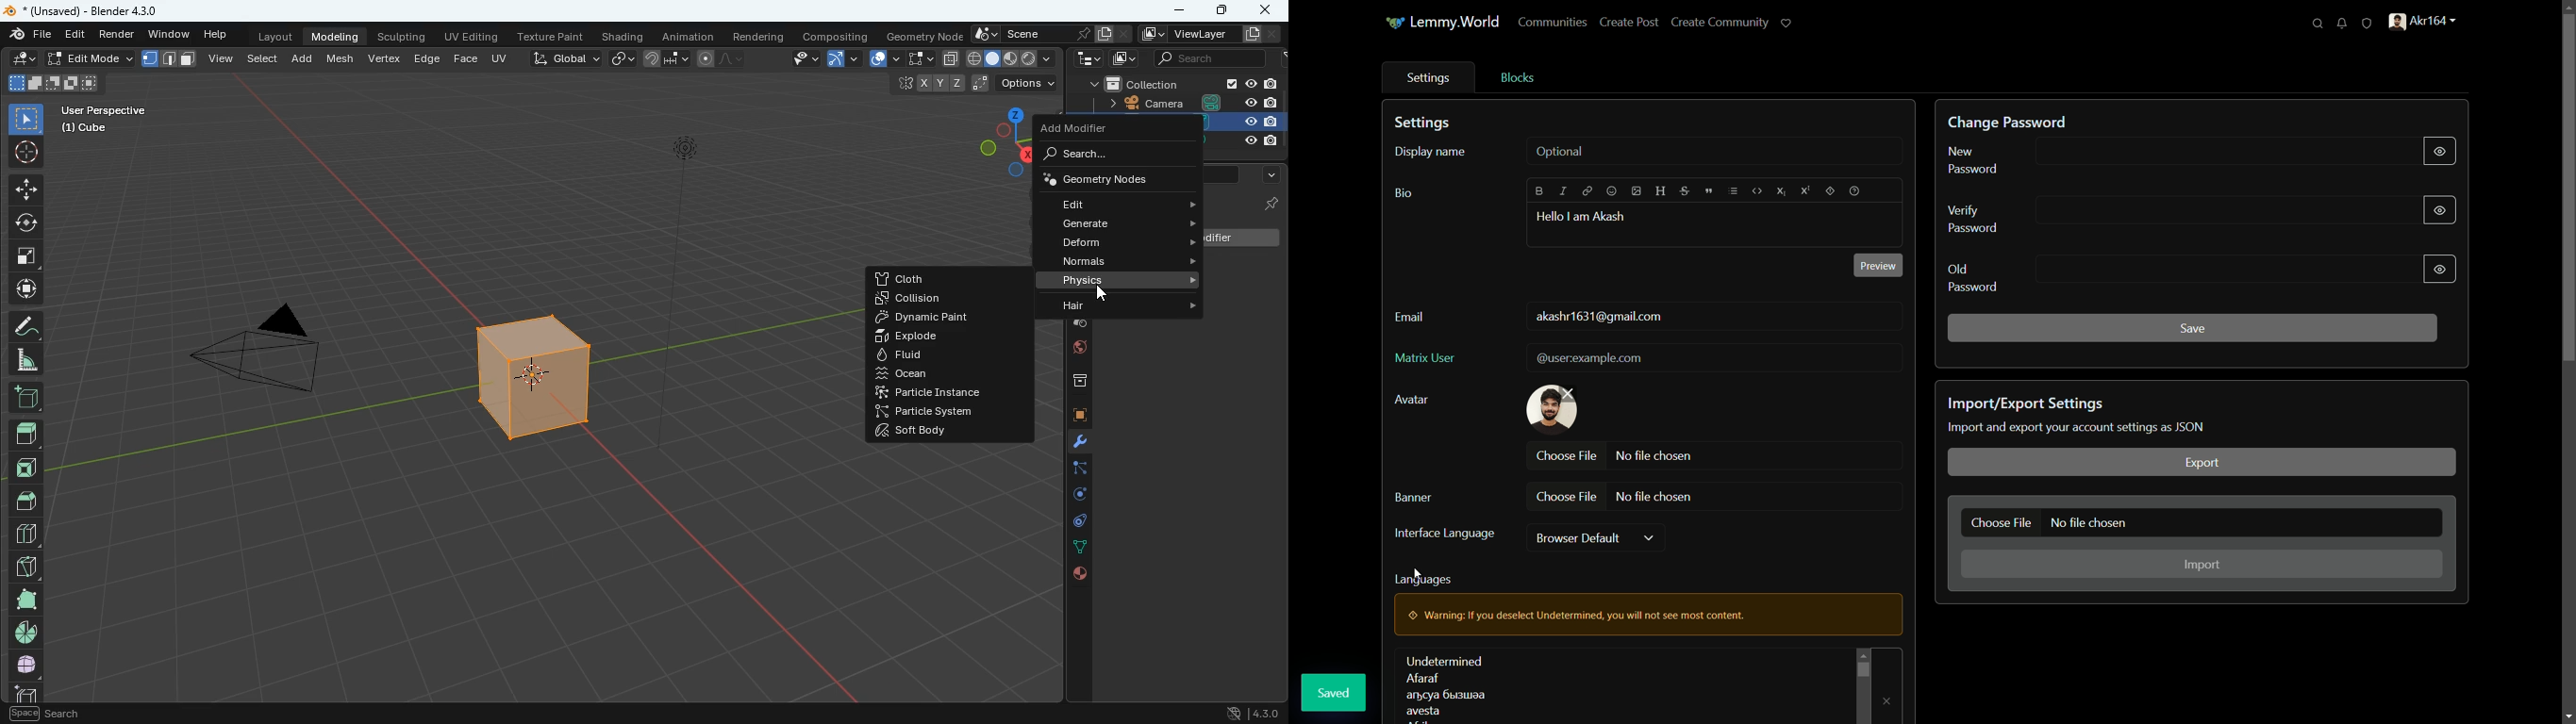 The width and height of the screenshot is (2576, 728). What do you see at coordinates (2318, 23) in the screenshot?
I see `search` at bounding box center [2318, 23].